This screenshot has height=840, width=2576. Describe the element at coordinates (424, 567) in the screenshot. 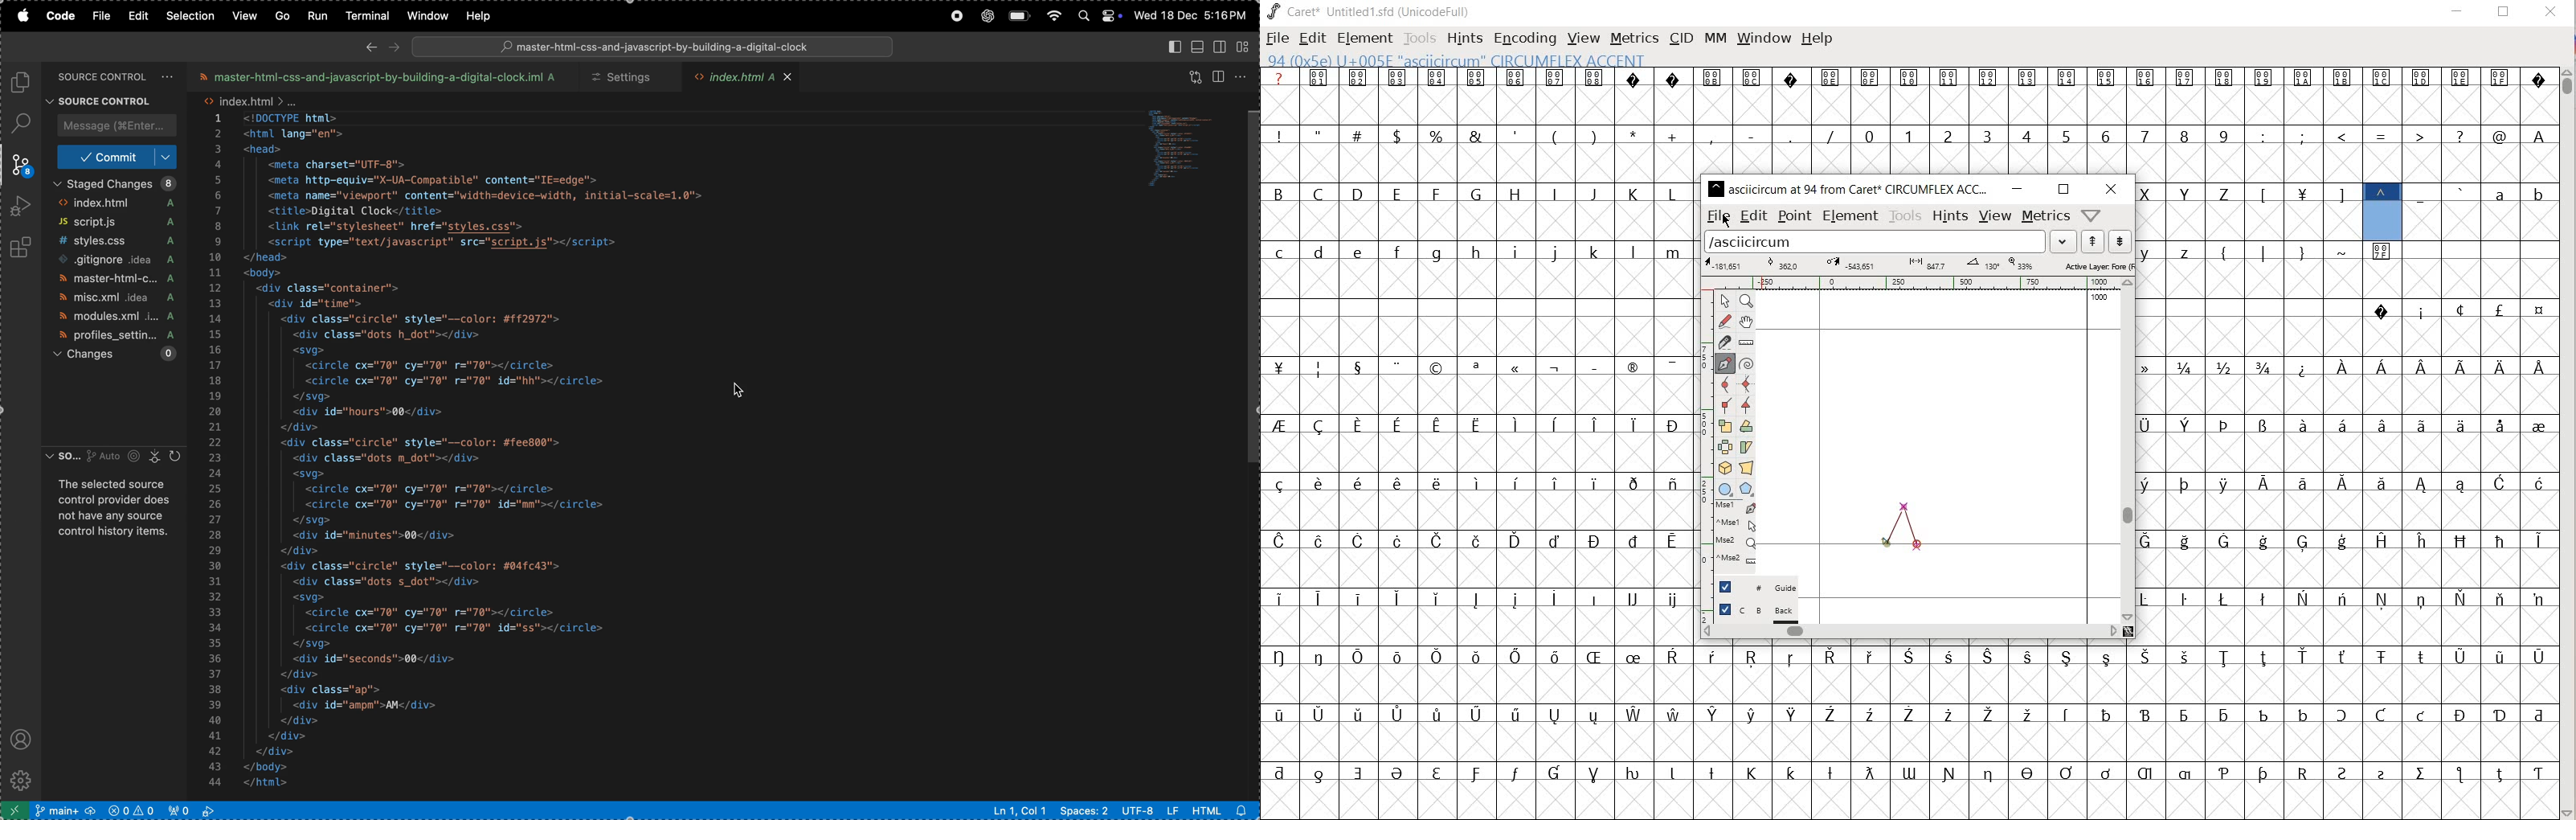

I see `<div class="circle" style="--color: #04fc43">` at that location.